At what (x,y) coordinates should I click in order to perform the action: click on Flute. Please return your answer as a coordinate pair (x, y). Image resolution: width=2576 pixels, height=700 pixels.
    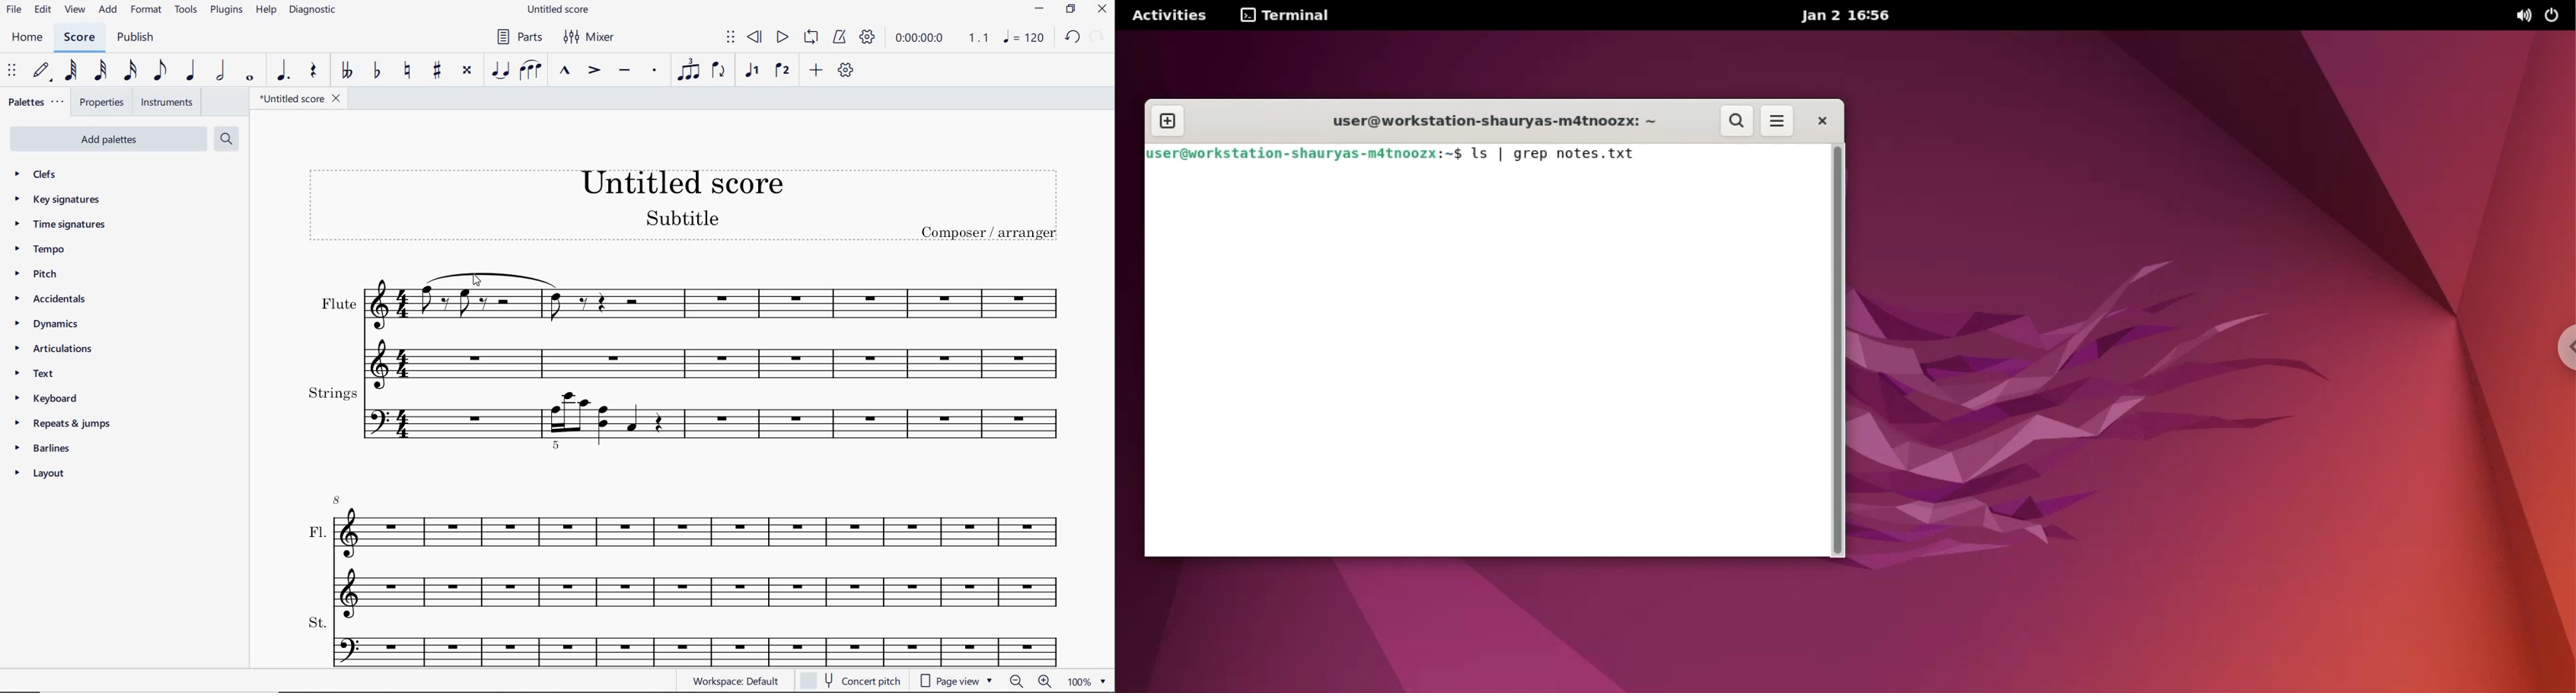
    Looking at the image, I should click on (688, 322).